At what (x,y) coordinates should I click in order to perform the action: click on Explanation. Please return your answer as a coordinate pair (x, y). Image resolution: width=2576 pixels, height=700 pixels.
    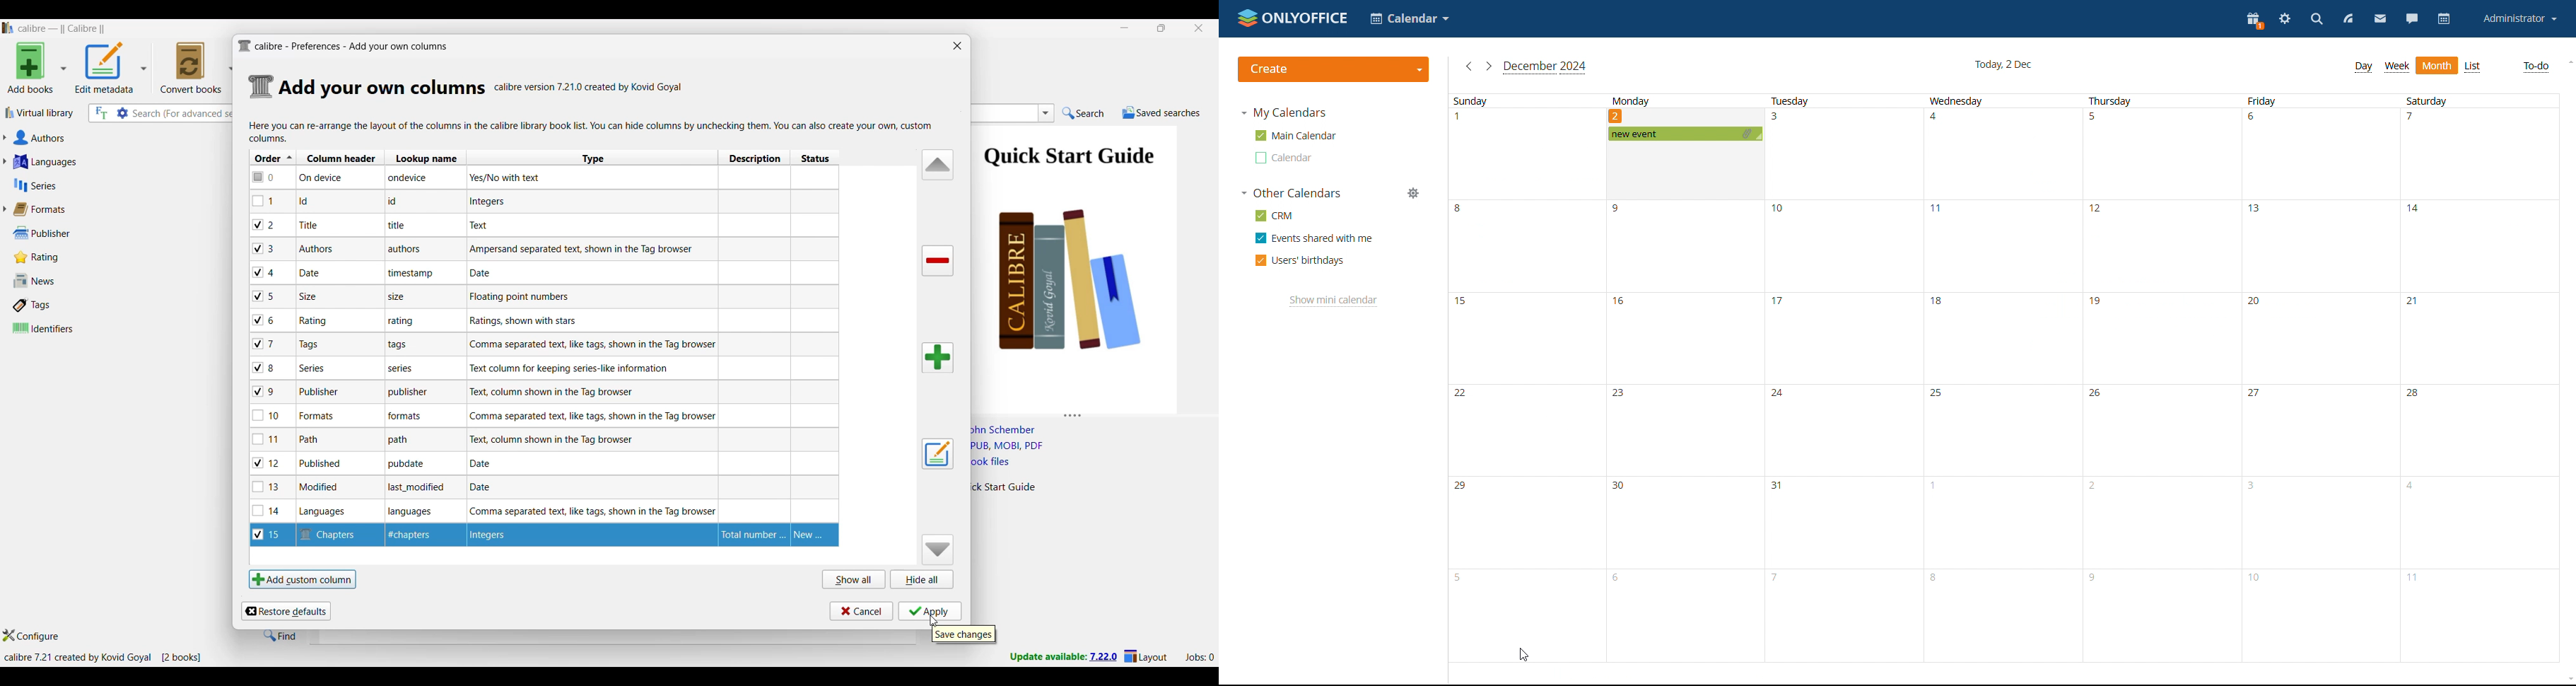
    Looking at the image, I should click on (520, 297).